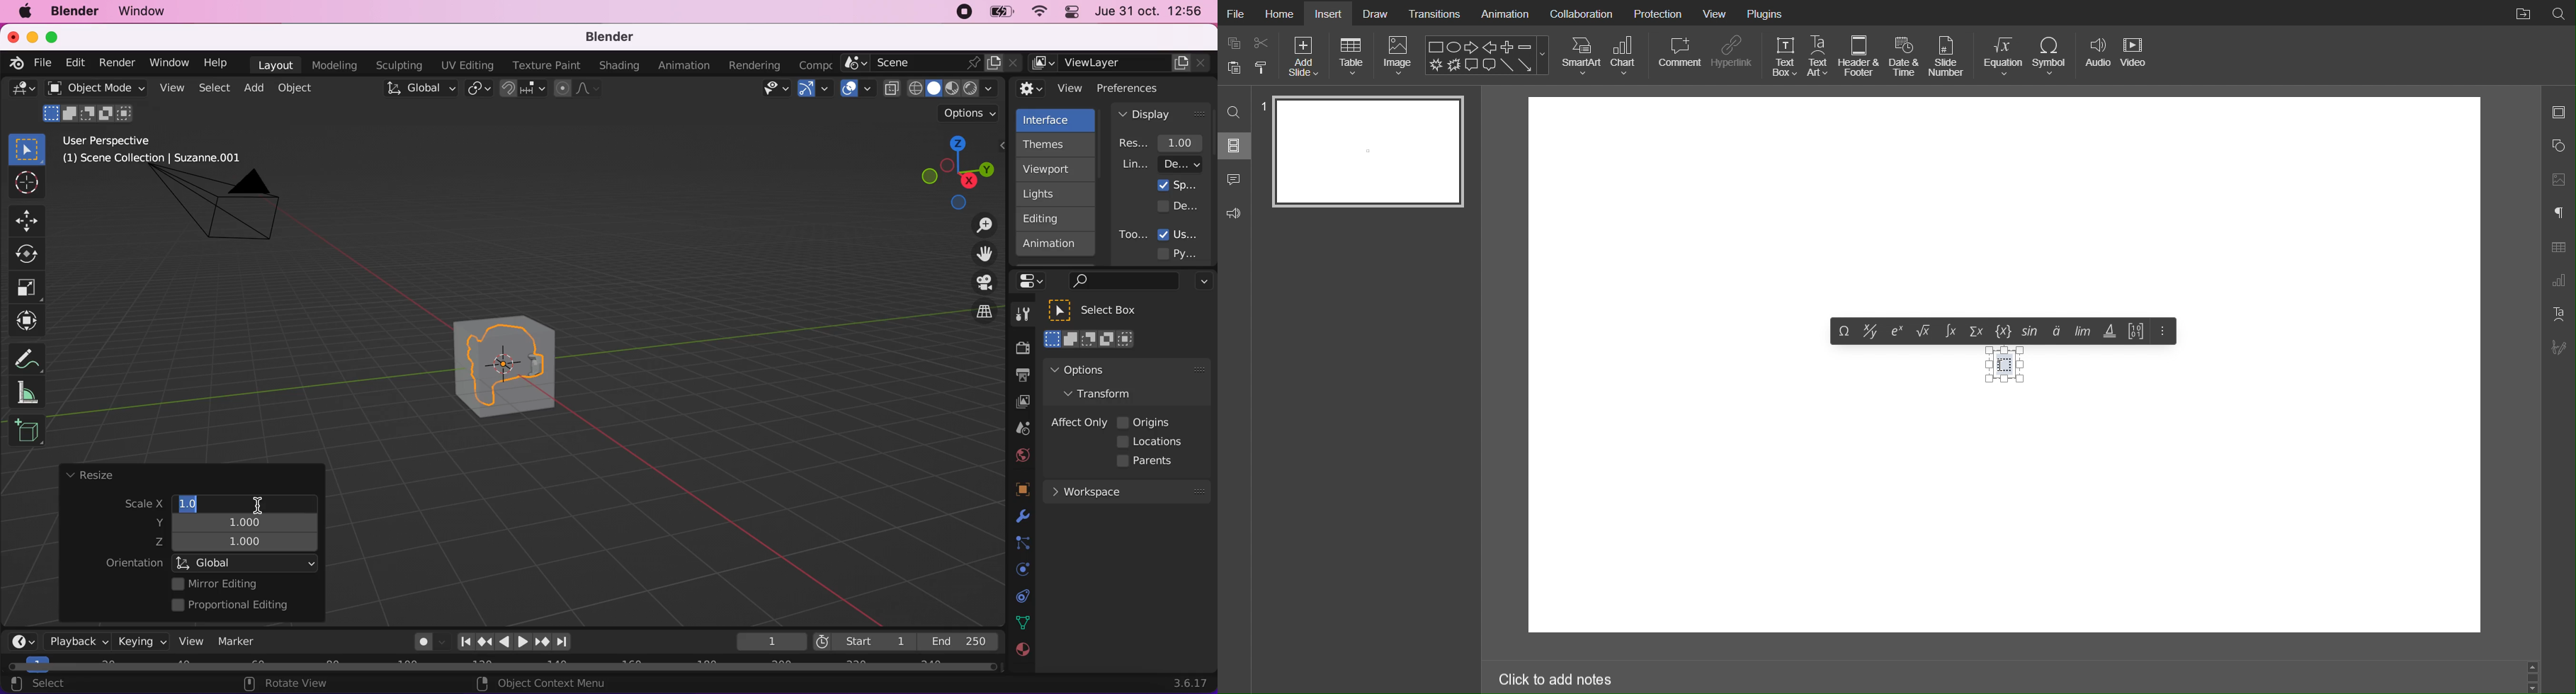  I want to click on Audio, so click(2099, 56).